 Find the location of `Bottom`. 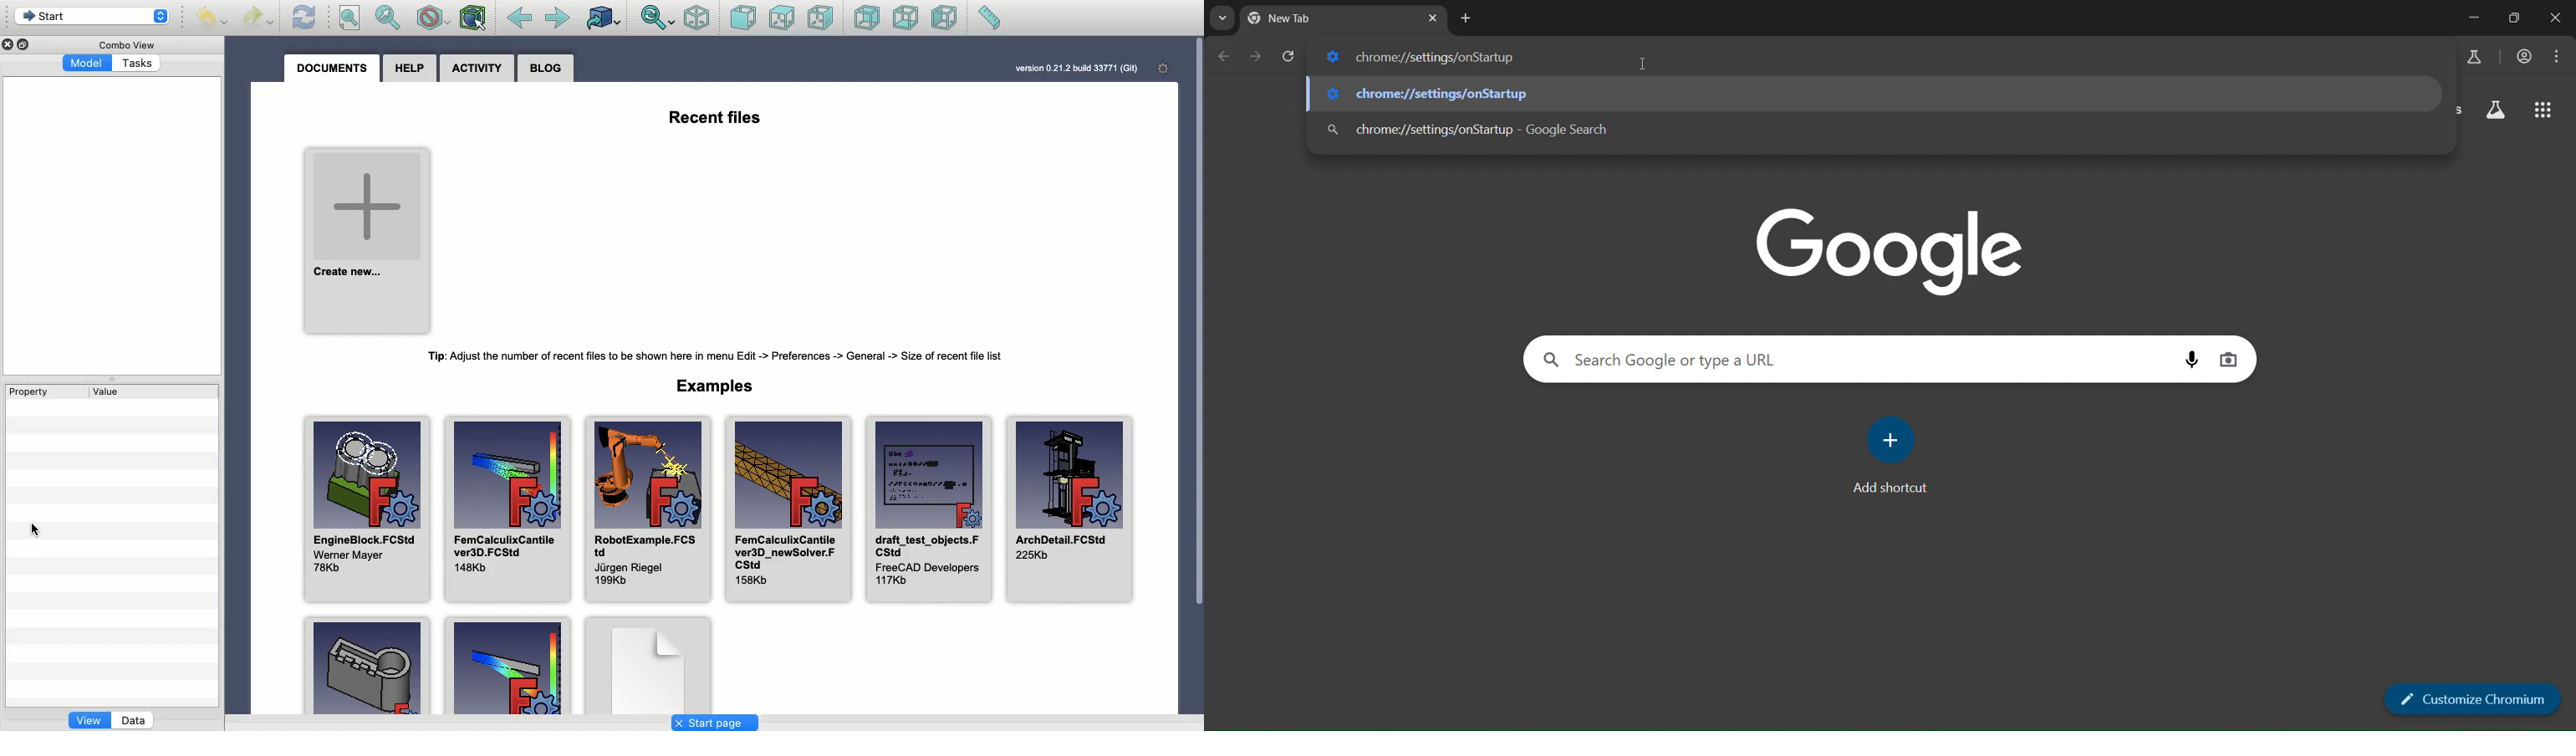

Bottom is located at coordinates (906, 19).